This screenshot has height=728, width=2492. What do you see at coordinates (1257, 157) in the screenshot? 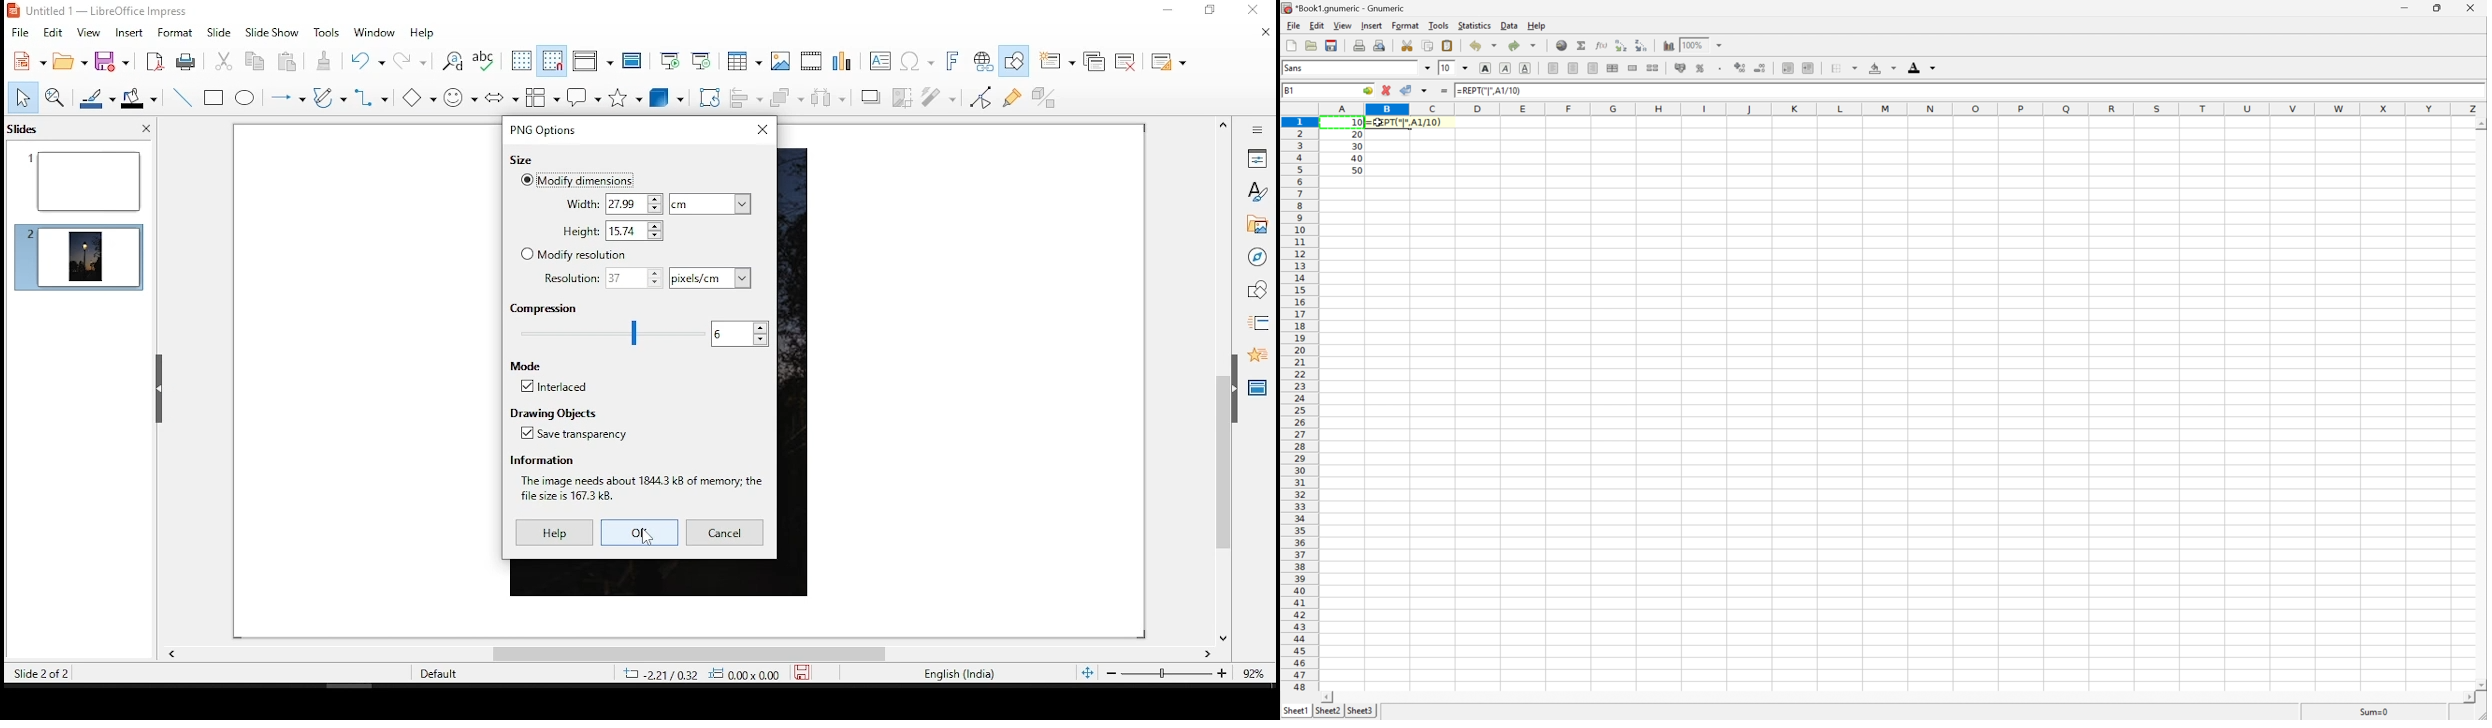
I see `properties ` at bounding box center [1257, 157].